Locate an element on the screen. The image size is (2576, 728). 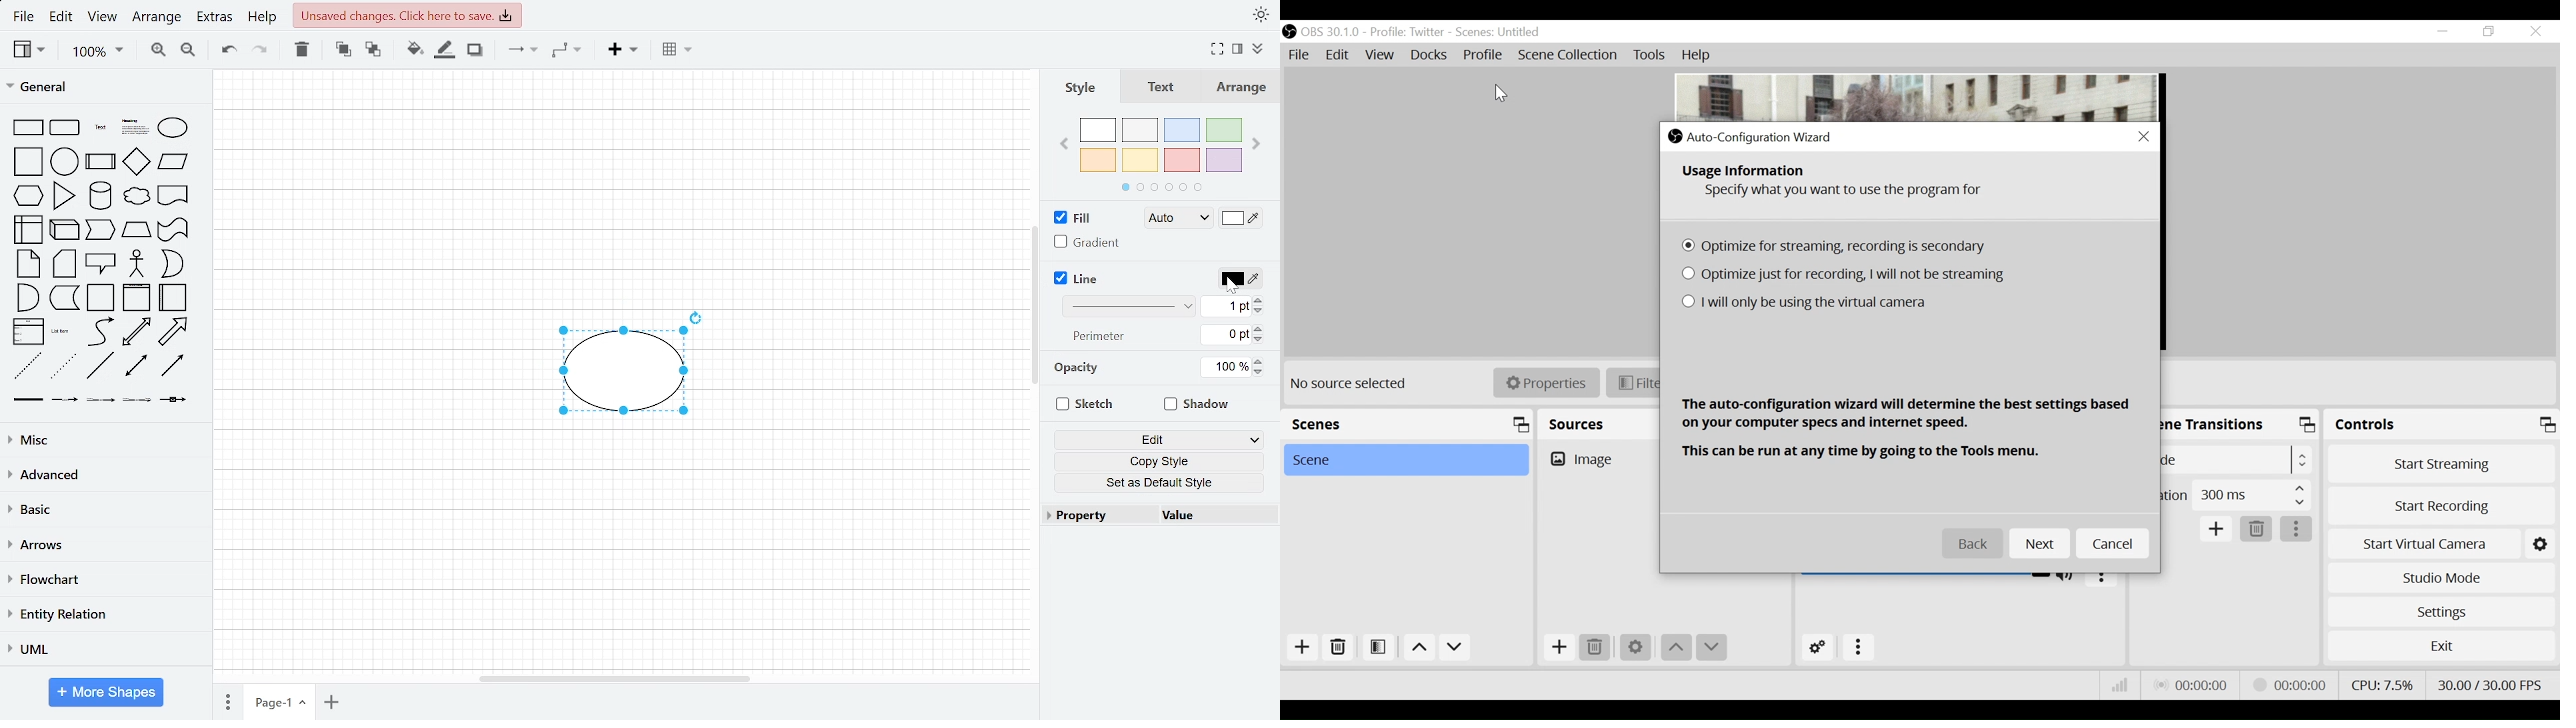
Fill colore is located at coordinates (1242, 217).